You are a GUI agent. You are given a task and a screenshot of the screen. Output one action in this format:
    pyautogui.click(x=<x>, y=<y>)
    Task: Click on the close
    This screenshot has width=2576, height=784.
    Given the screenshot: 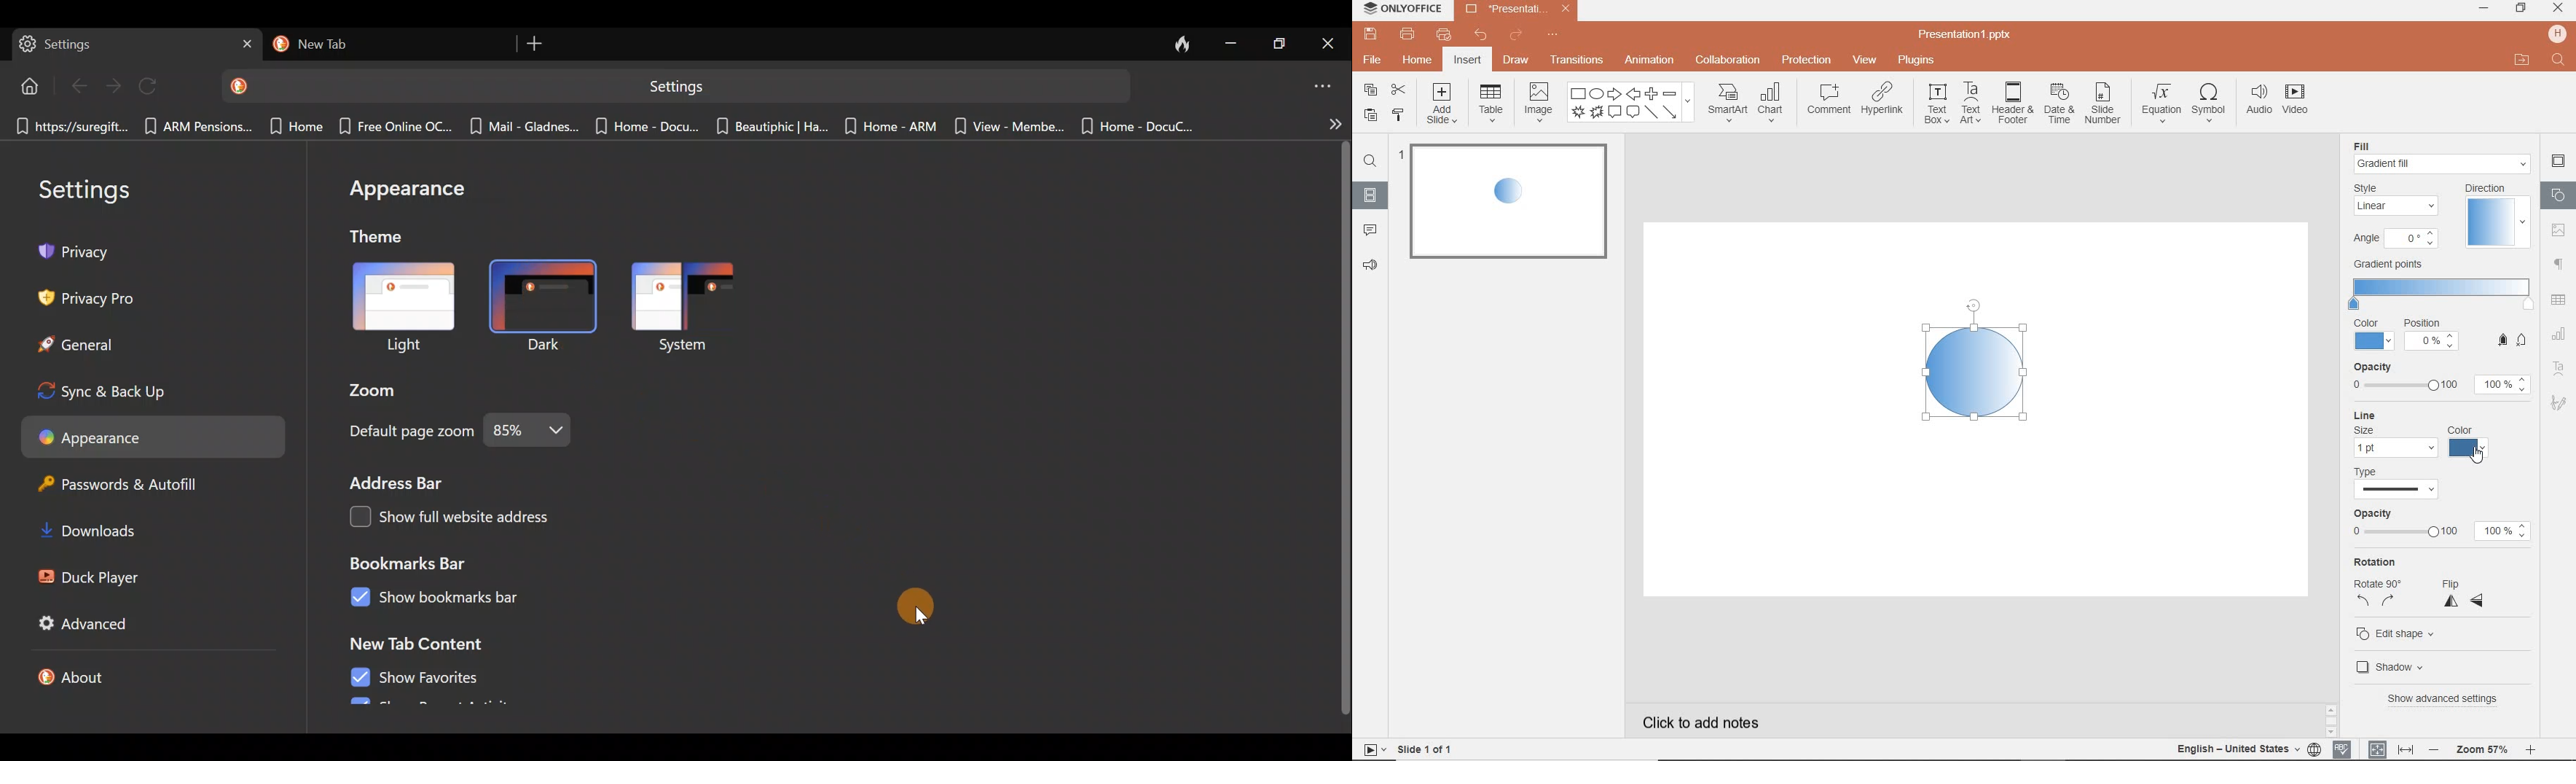 What is the action you would take?
    pyautogui.click(x=2558, y=9)
    